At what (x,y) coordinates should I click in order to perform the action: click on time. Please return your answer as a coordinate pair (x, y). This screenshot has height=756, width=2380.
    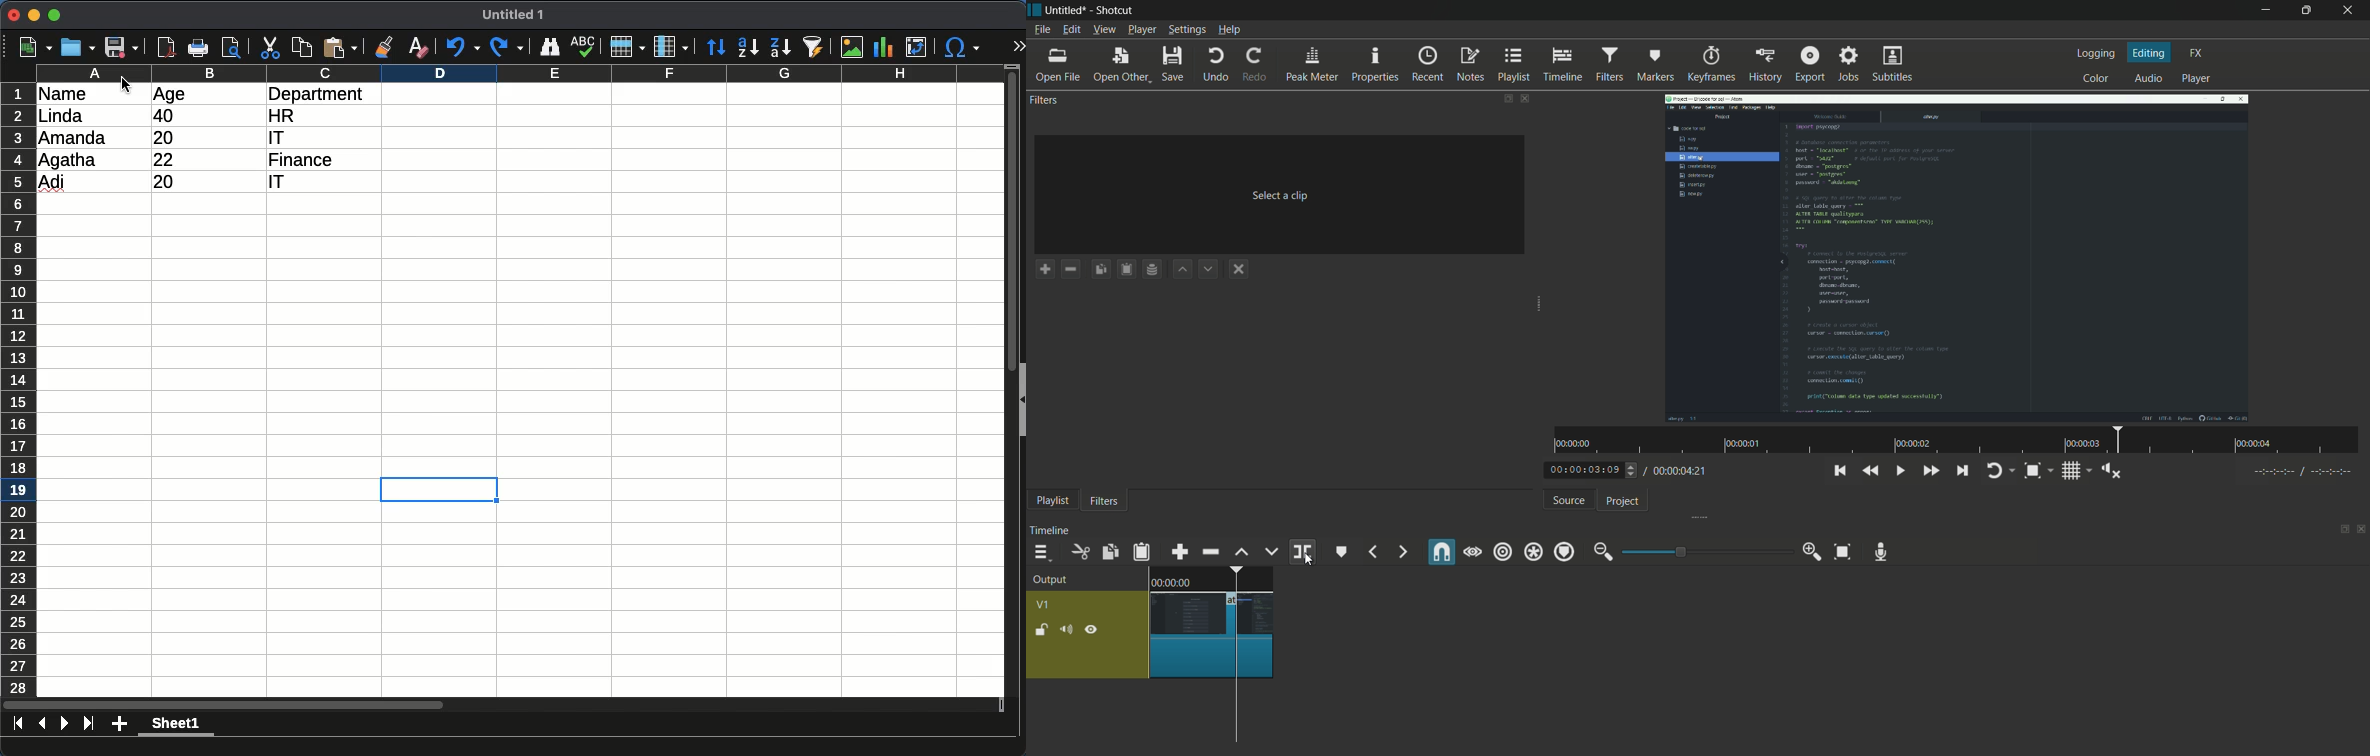
    Looking at the image, I should click on (1954, 441).